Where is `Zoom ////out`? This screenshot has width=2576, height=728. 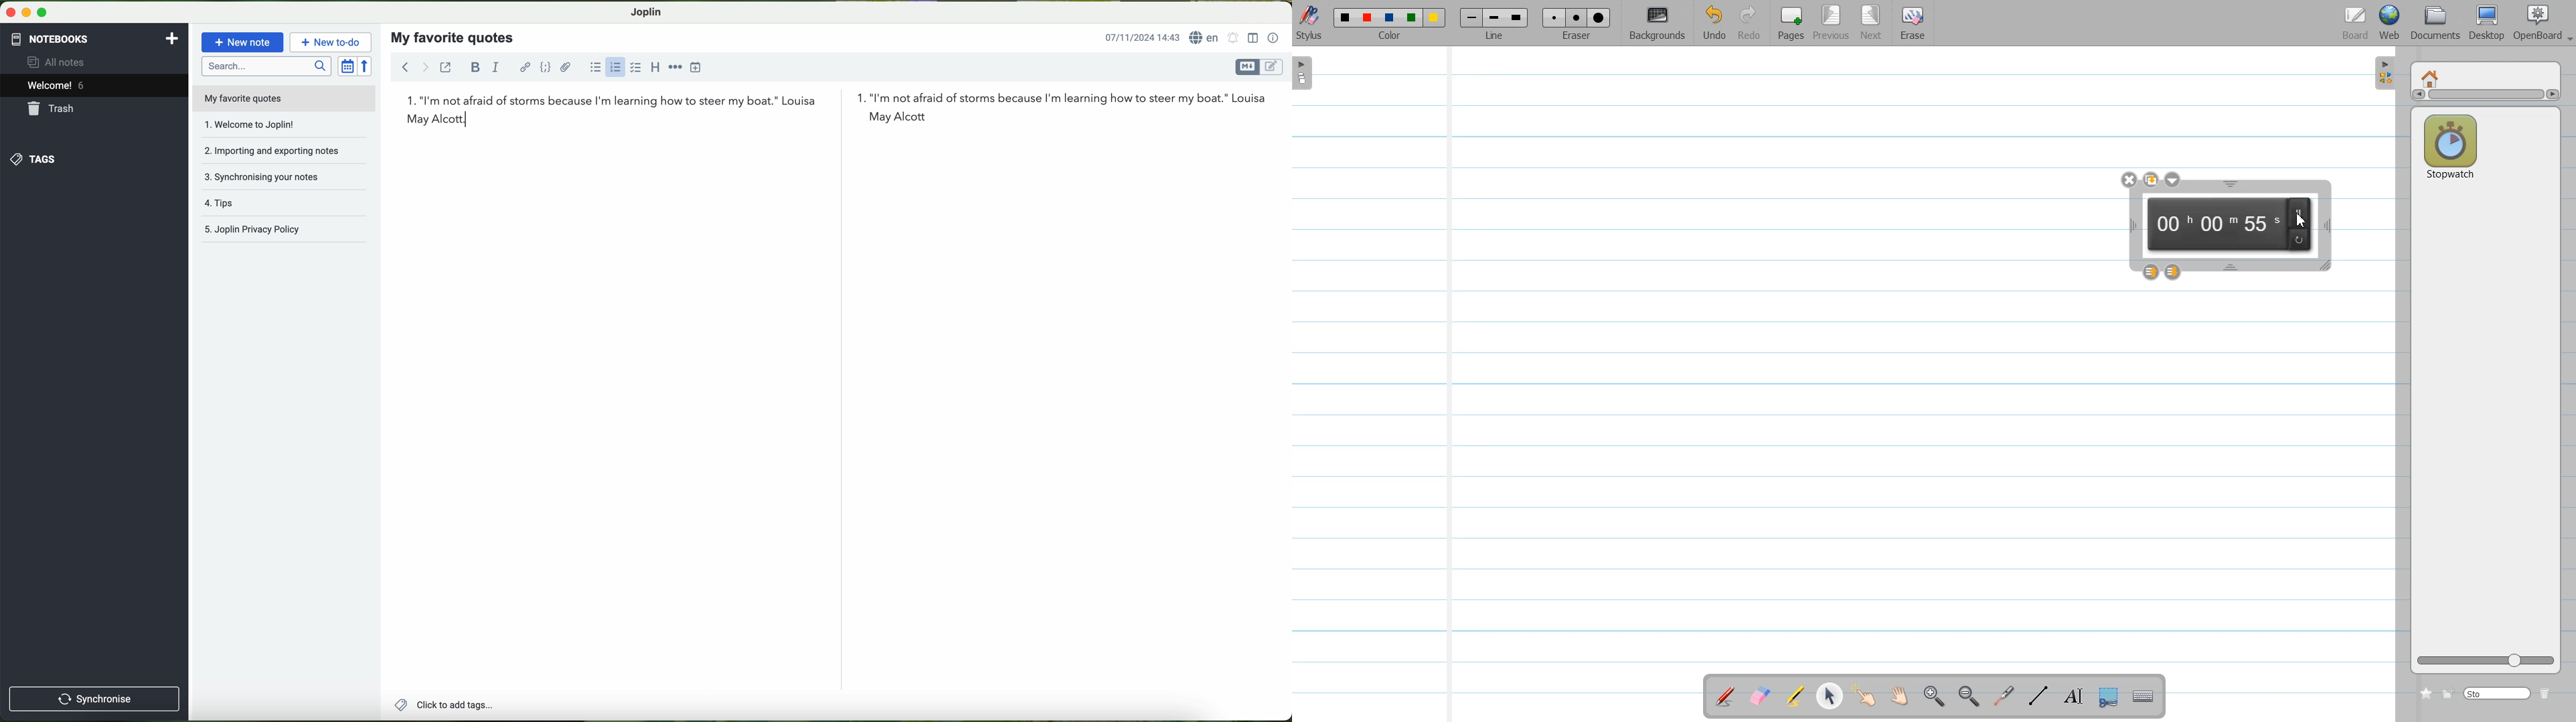
Zoom ////out is located at coordinates (1970, 696).